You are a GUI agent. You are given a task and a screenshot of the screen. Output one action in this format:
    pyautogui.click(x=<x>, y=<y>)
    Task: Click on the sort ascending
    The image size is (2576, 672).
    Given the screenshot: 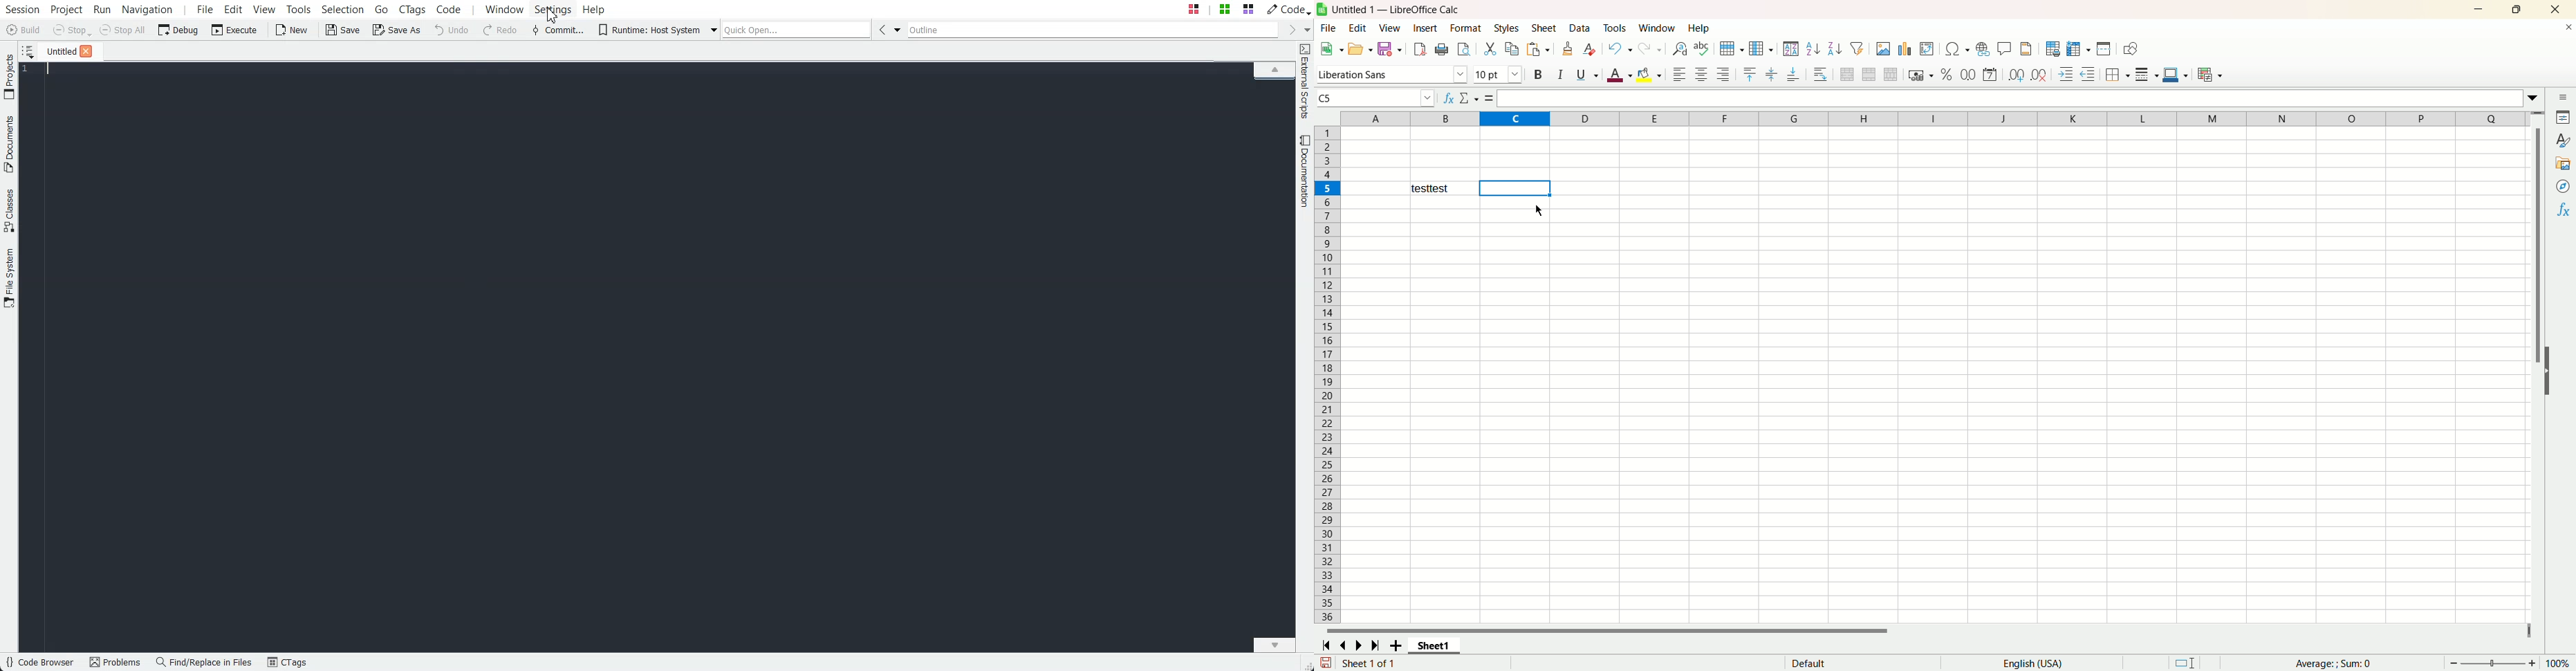 What is the action you would take?
    pyautogui.click(x=1812, y=48)
    